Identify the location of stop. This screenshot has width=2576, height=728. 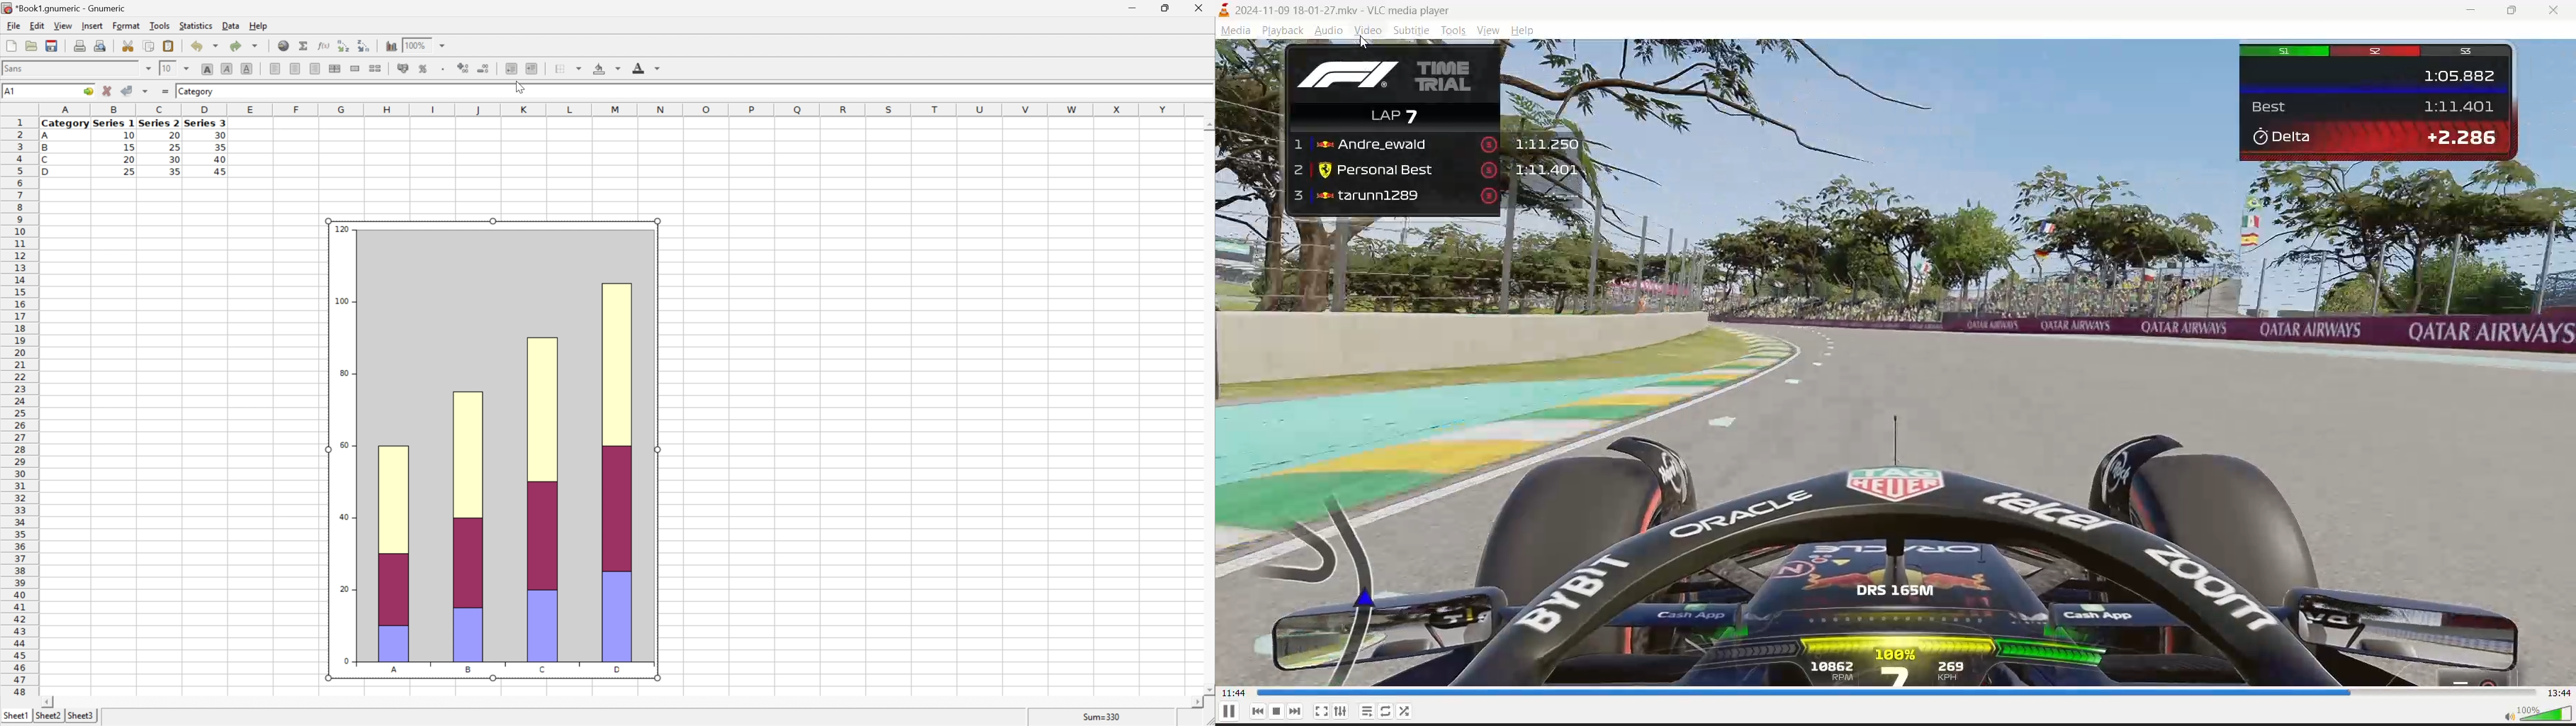
(1278, 712).